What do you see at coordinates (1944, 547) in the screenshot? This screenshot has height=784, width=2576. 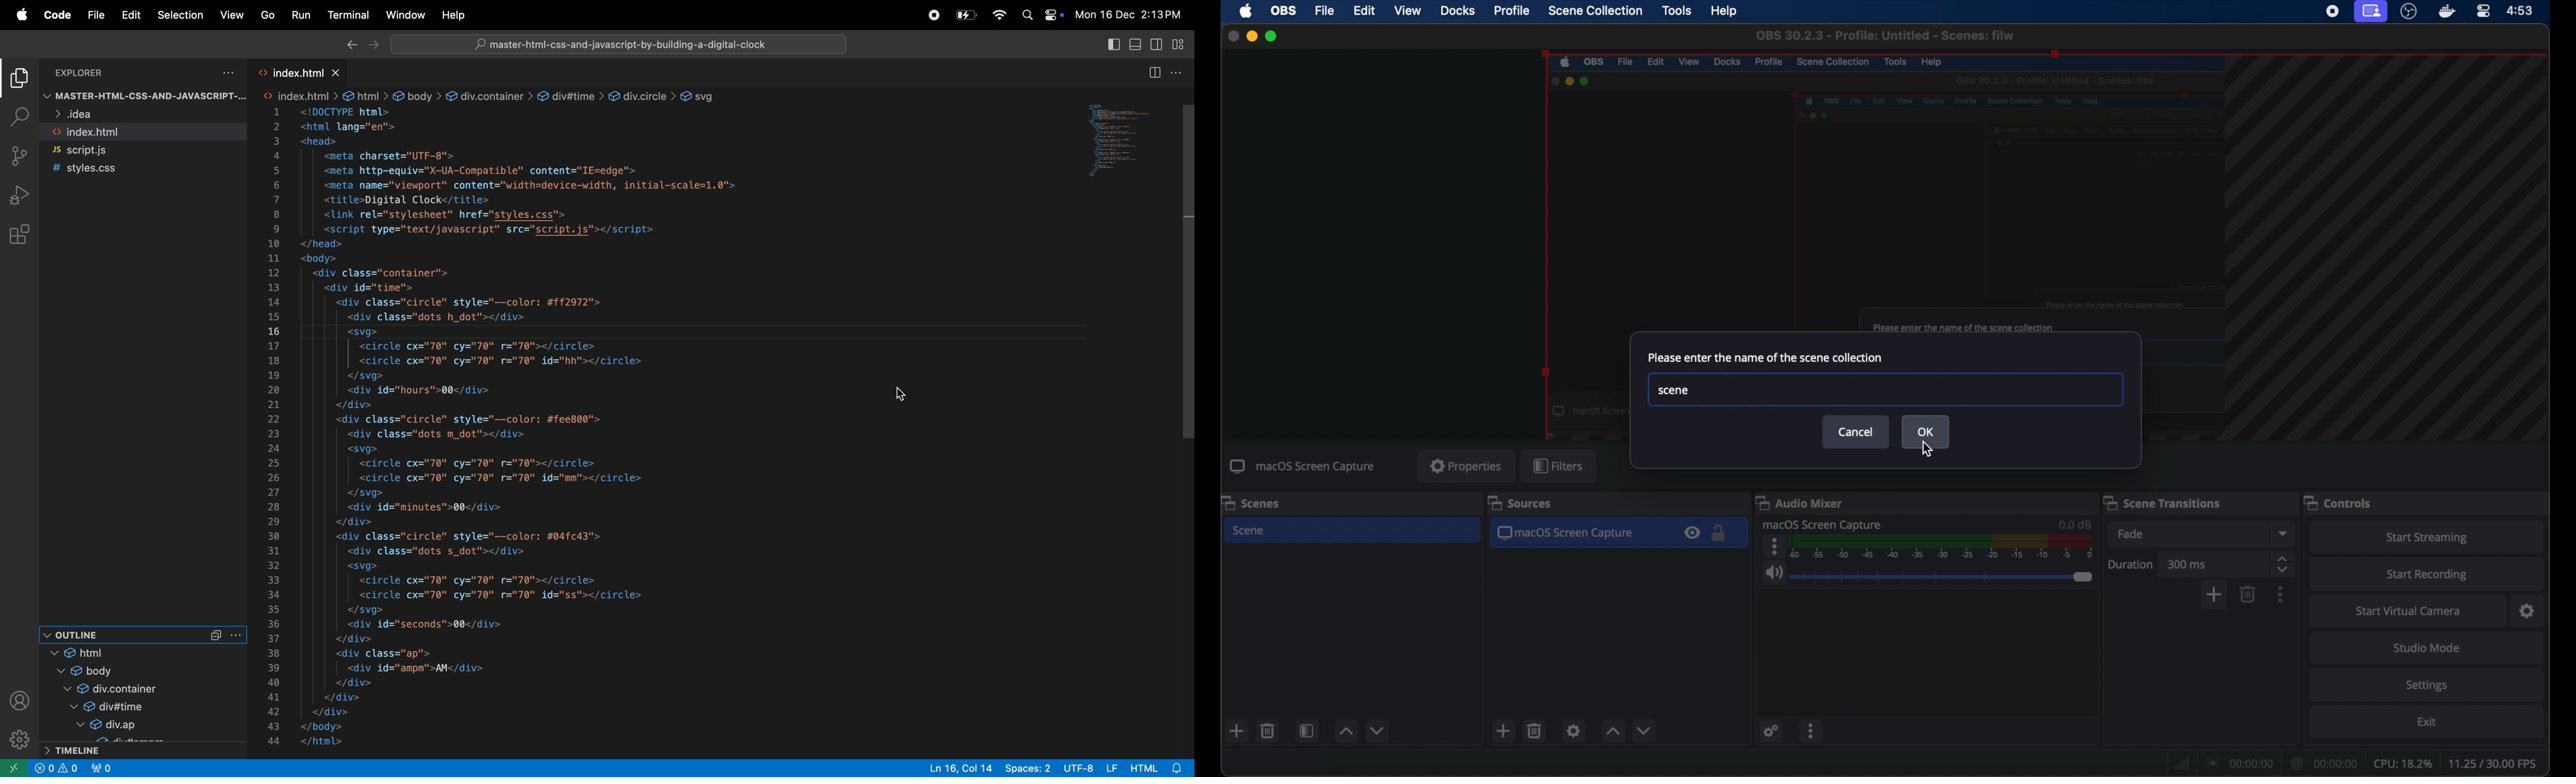 I see `scale` at bounding box center [1944, 547].